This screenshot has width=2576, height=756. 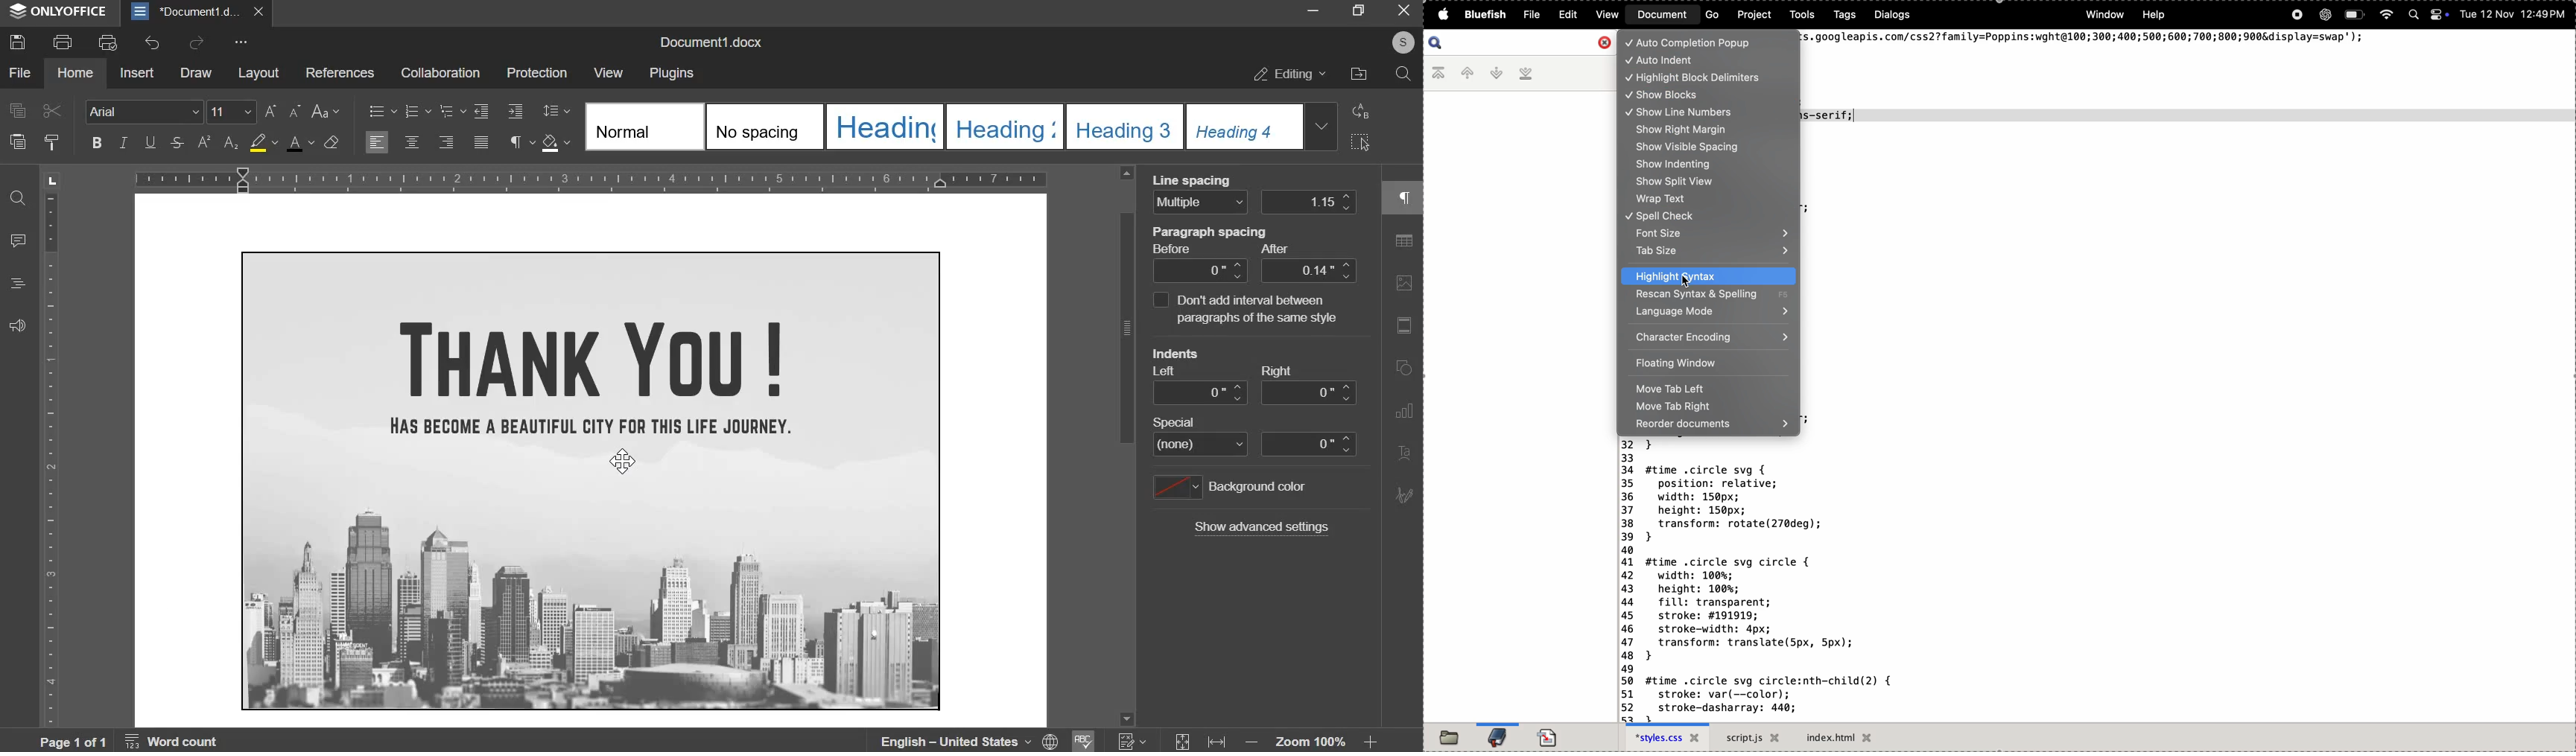 What do you see at coordinates (1176, 486) in the screenshot?
I see `background color` at bounding box center [1176, 486].